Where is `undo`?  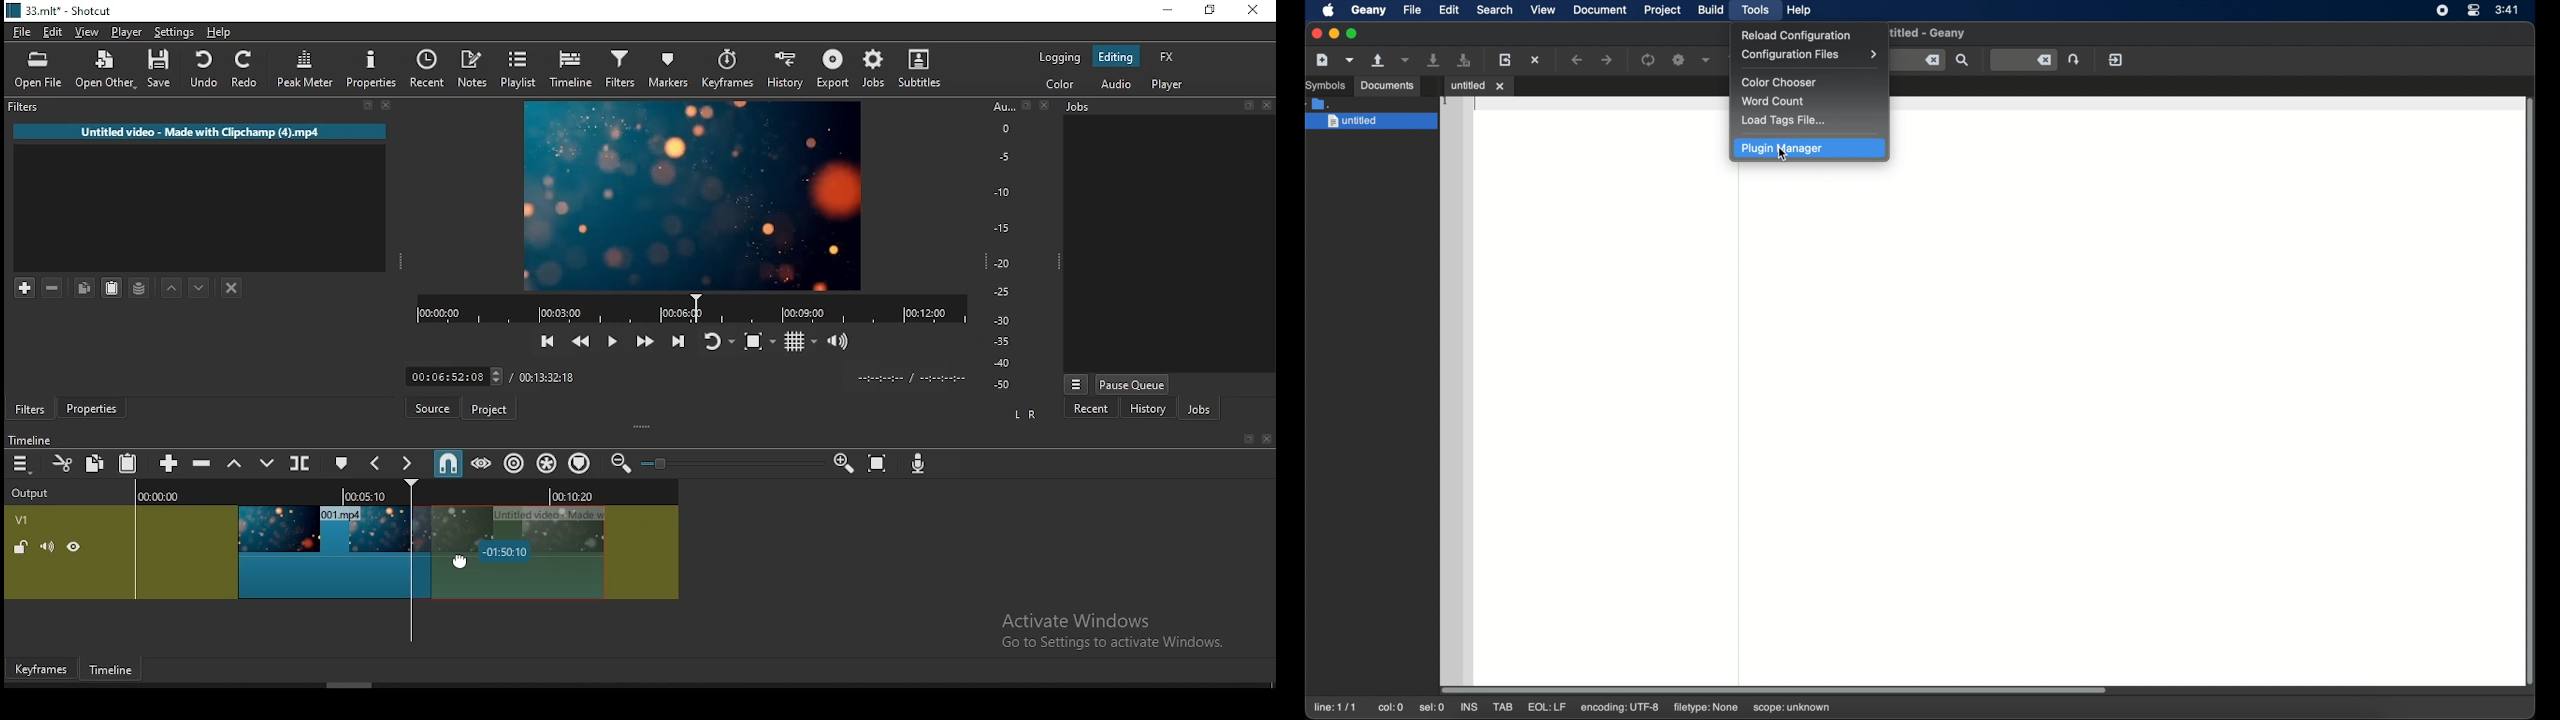
undo is located at coordinates (206, 70).